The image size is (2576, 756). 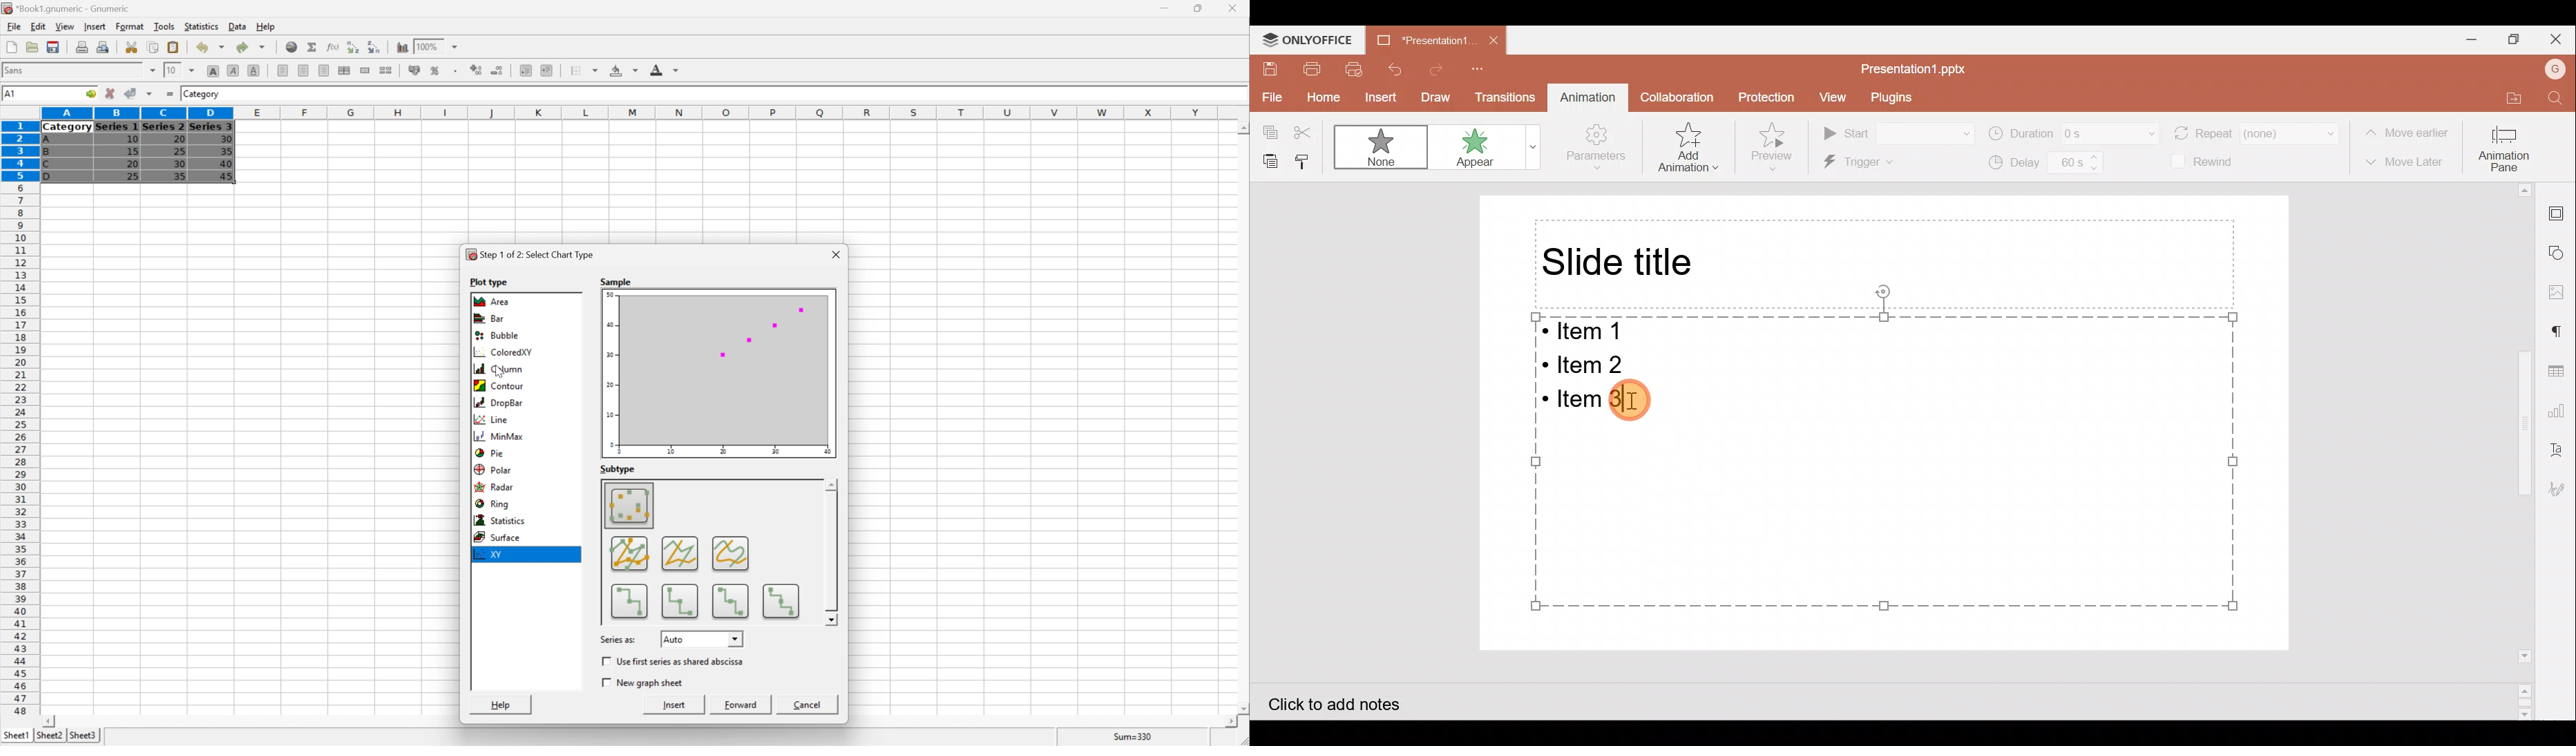 I want to click on 35, so click(x=227, y=151).